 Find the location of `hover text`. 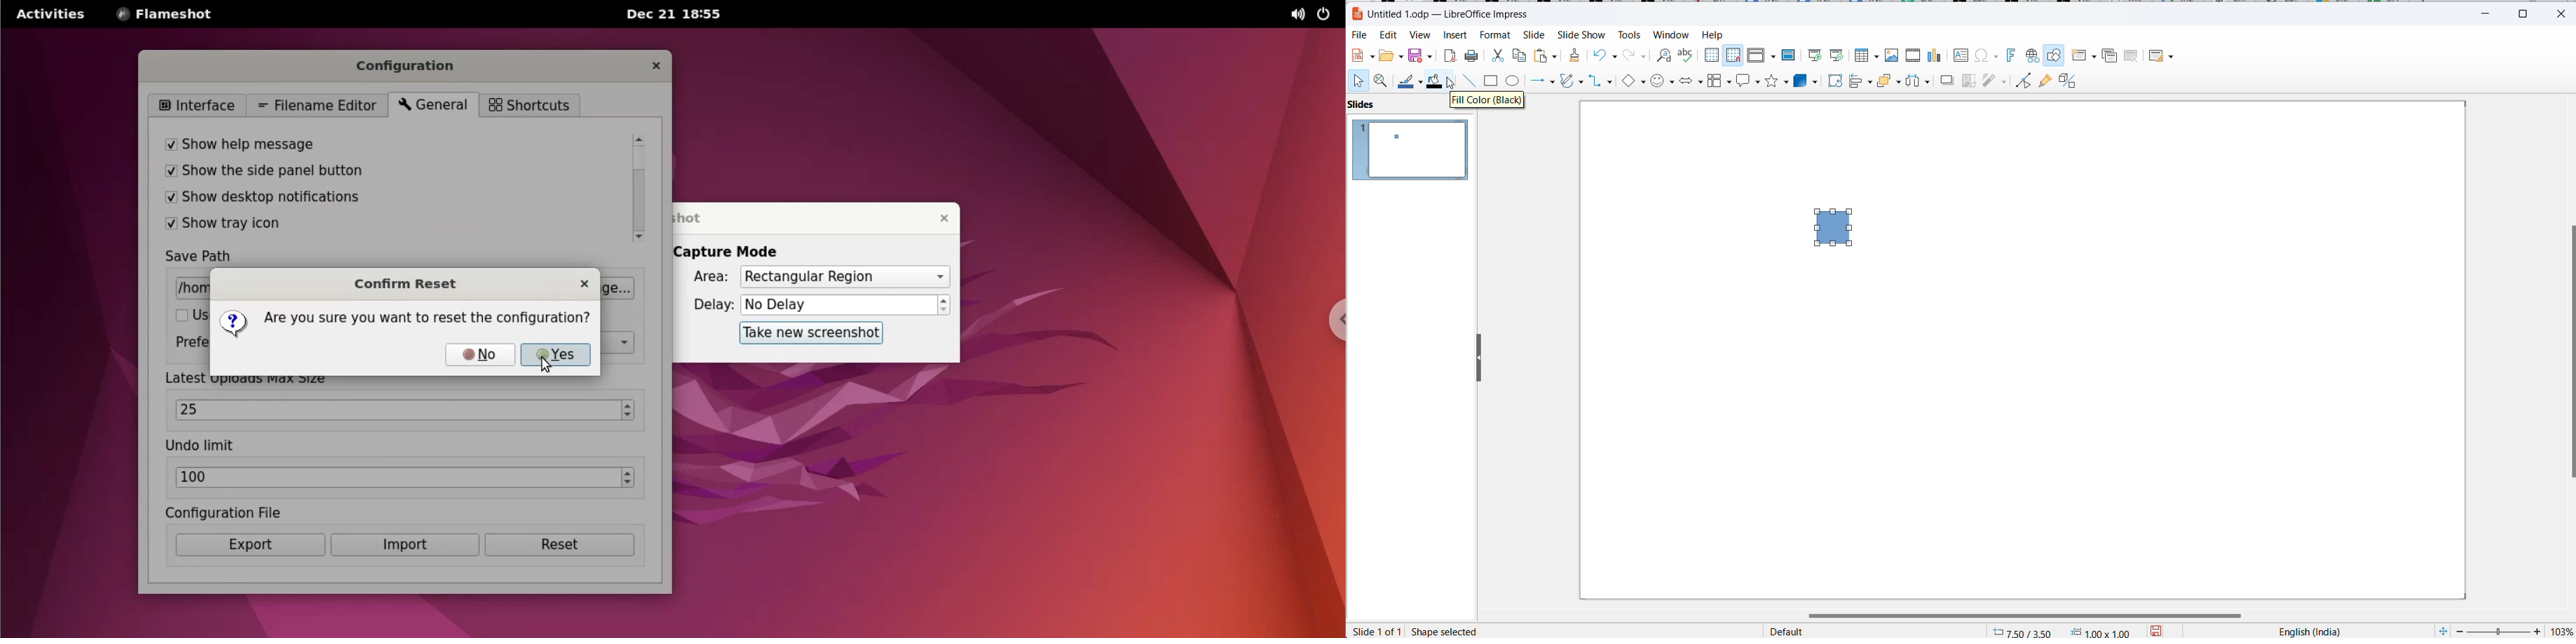

hover text is located at coordinates (1489, 101).